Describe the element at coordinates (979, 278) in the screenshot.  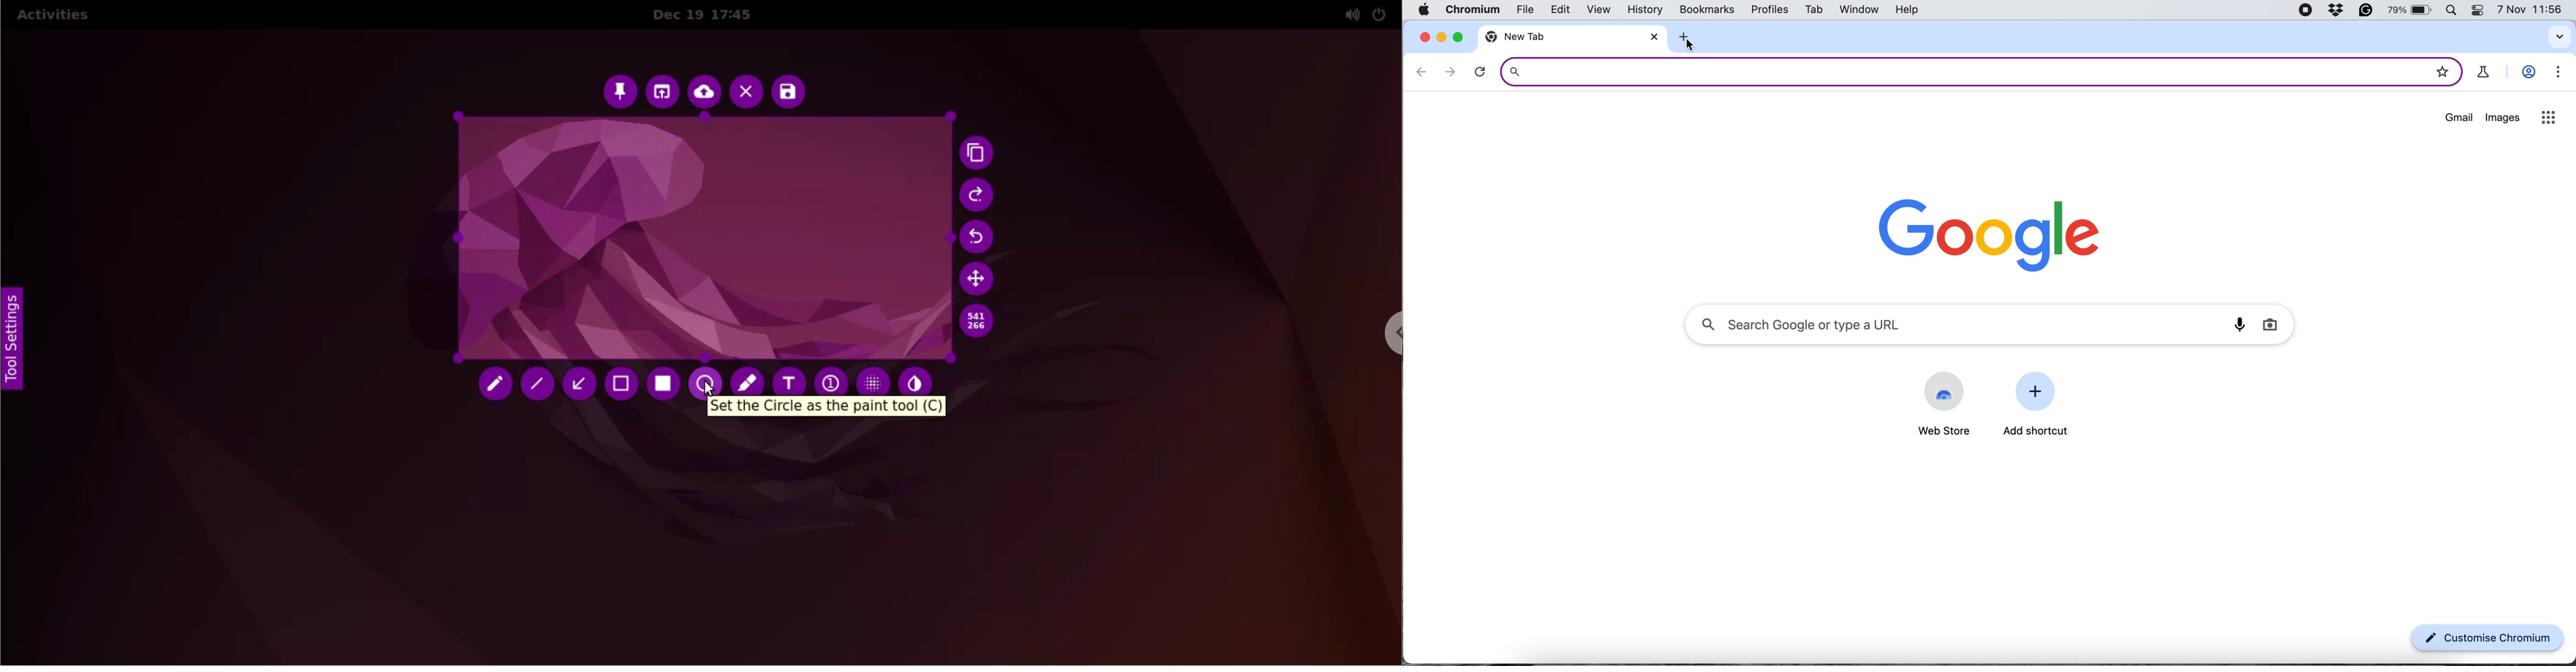
I see `move selection` at that location.